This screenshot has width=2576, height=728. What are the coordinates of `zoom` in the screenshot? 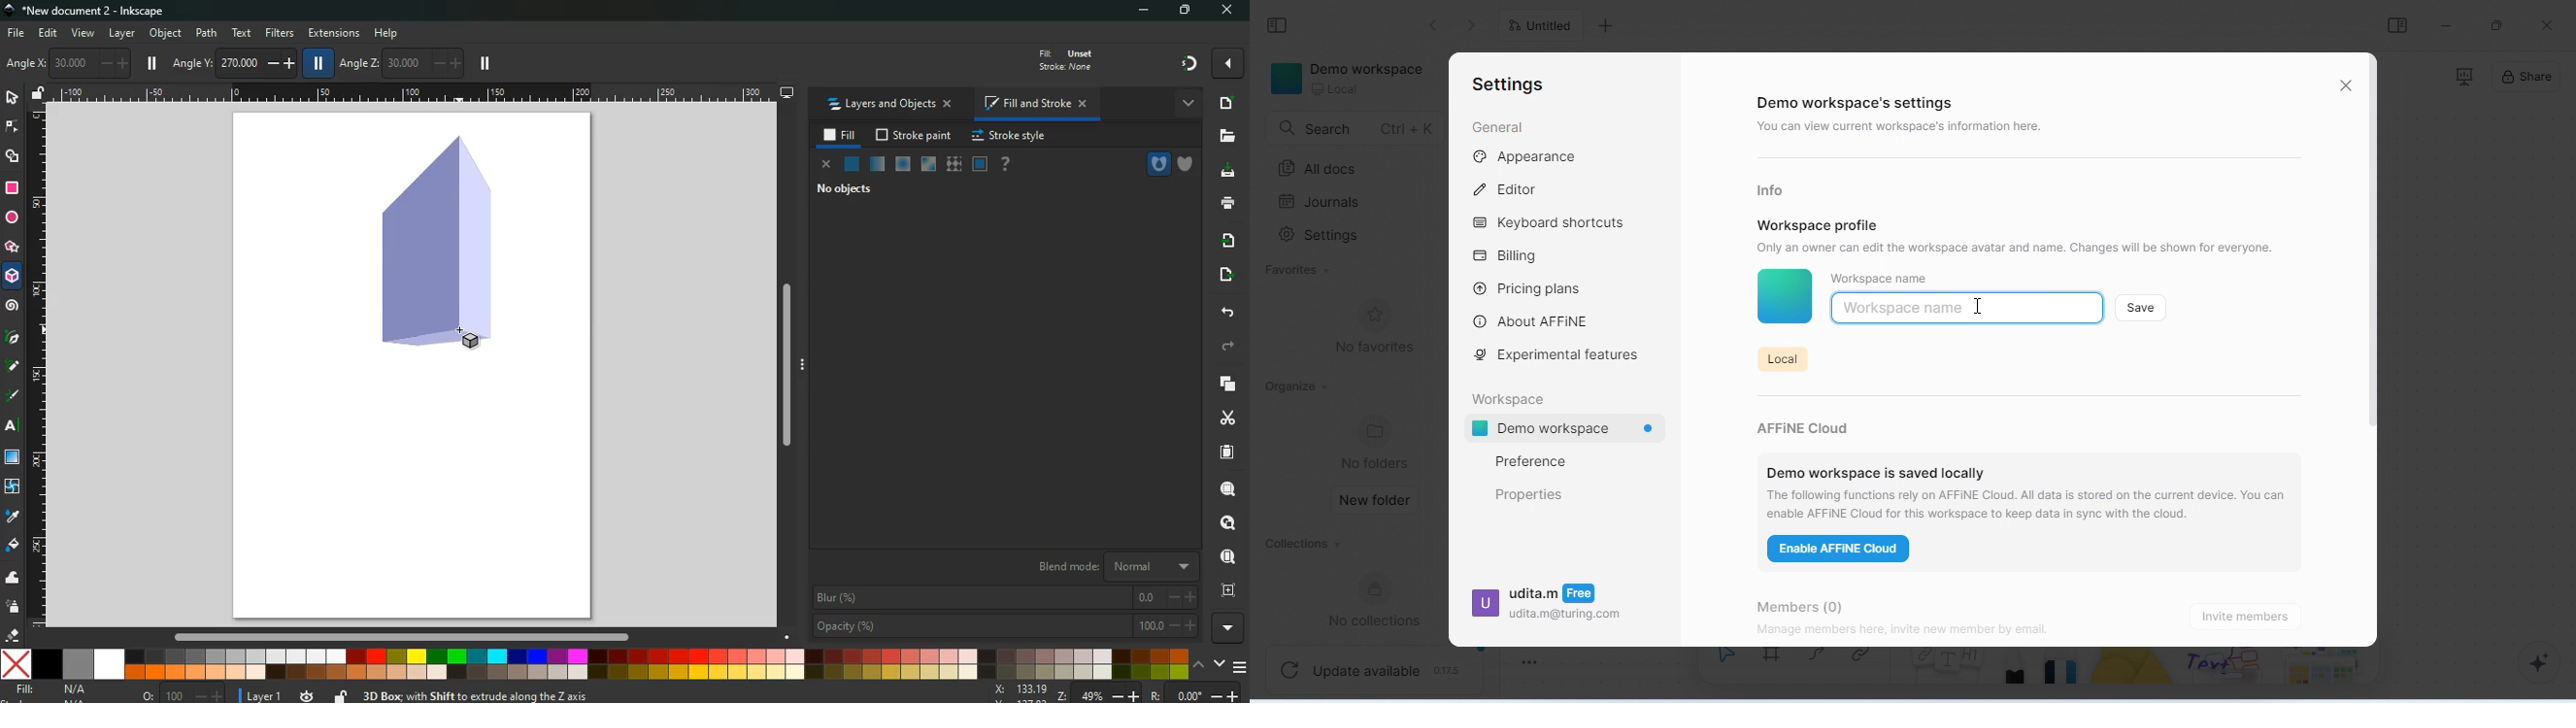 It's located at (1118, 694).